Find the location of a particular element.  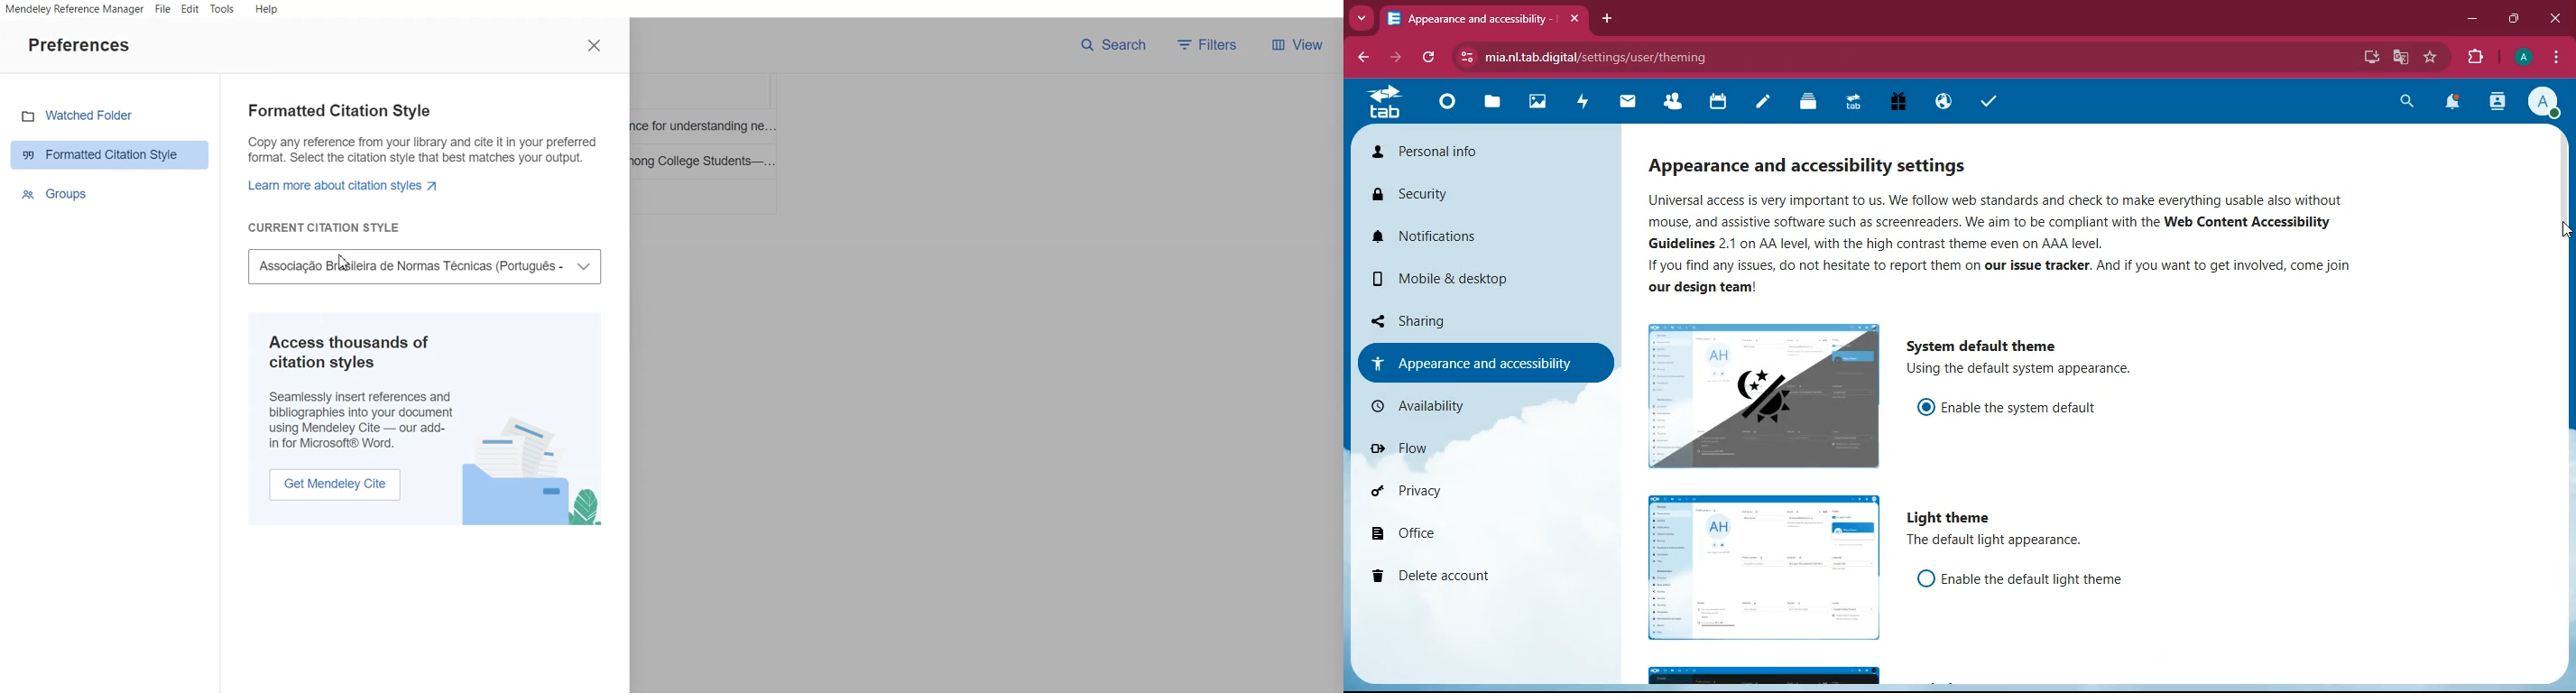

Help is located at coordinates (265, 8).